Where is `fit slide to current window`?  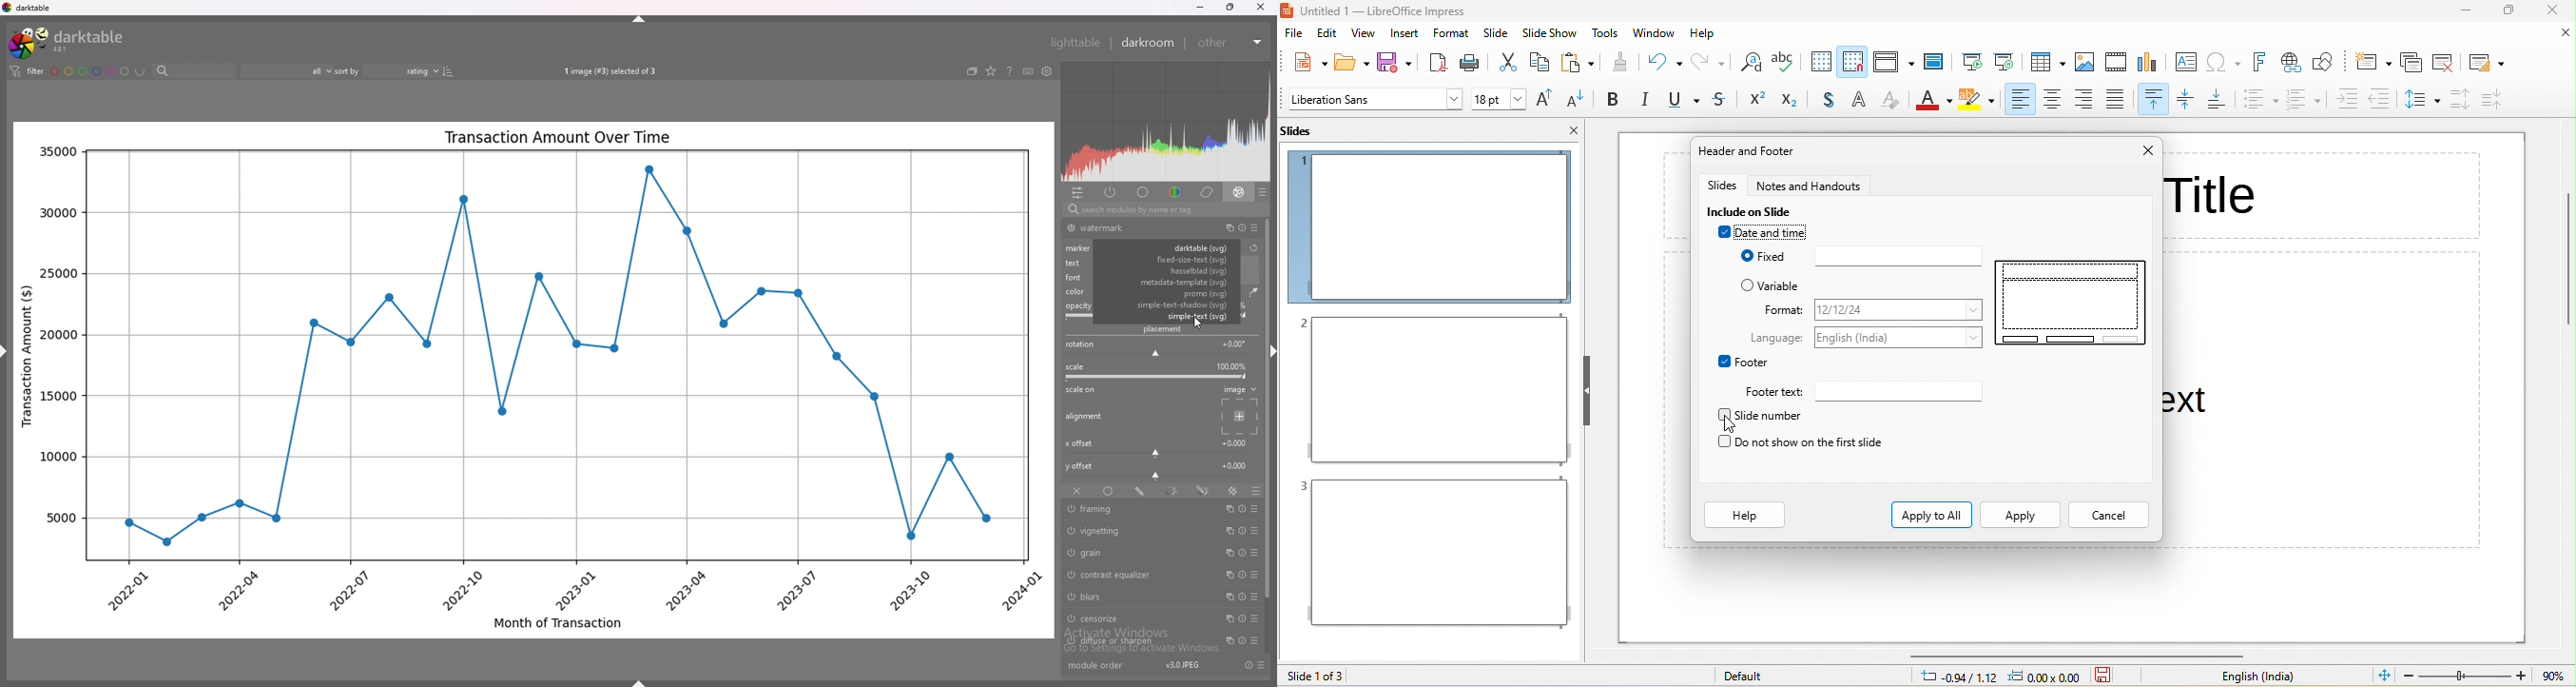 fit slide to current window is located at coordinates (2385, 675).